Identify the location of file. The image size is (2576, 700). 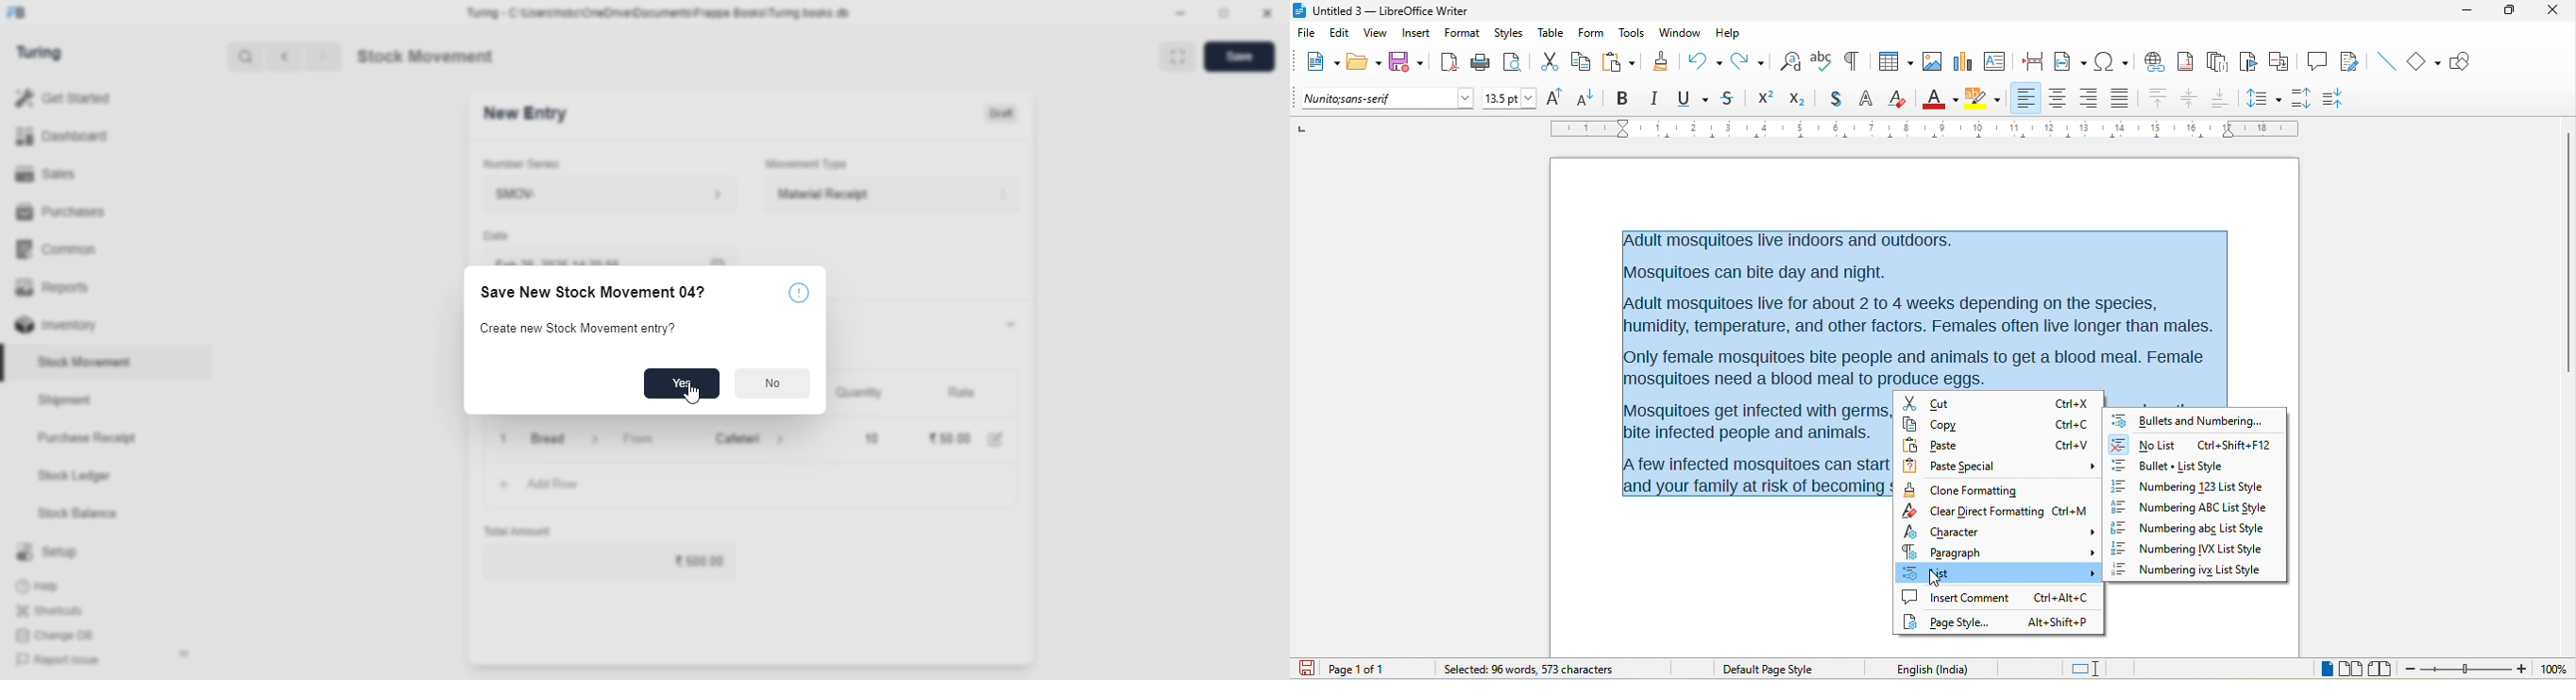
(1302, 31).